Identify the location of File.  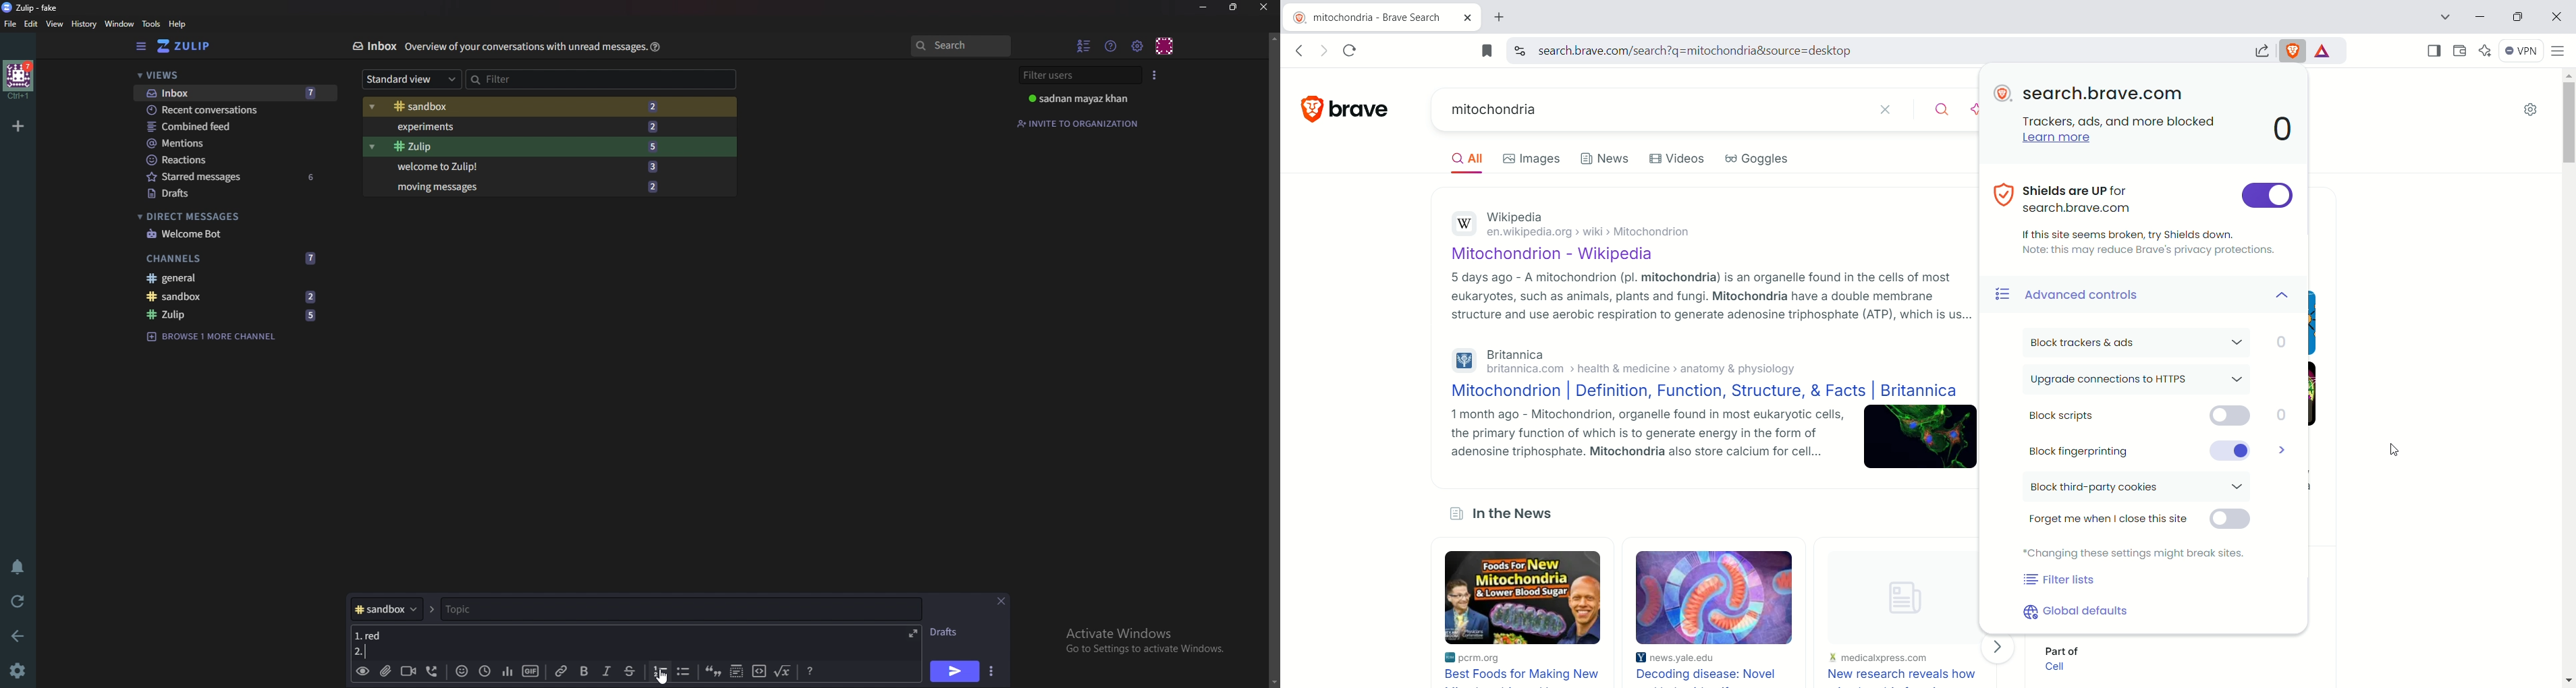
(11, 25).